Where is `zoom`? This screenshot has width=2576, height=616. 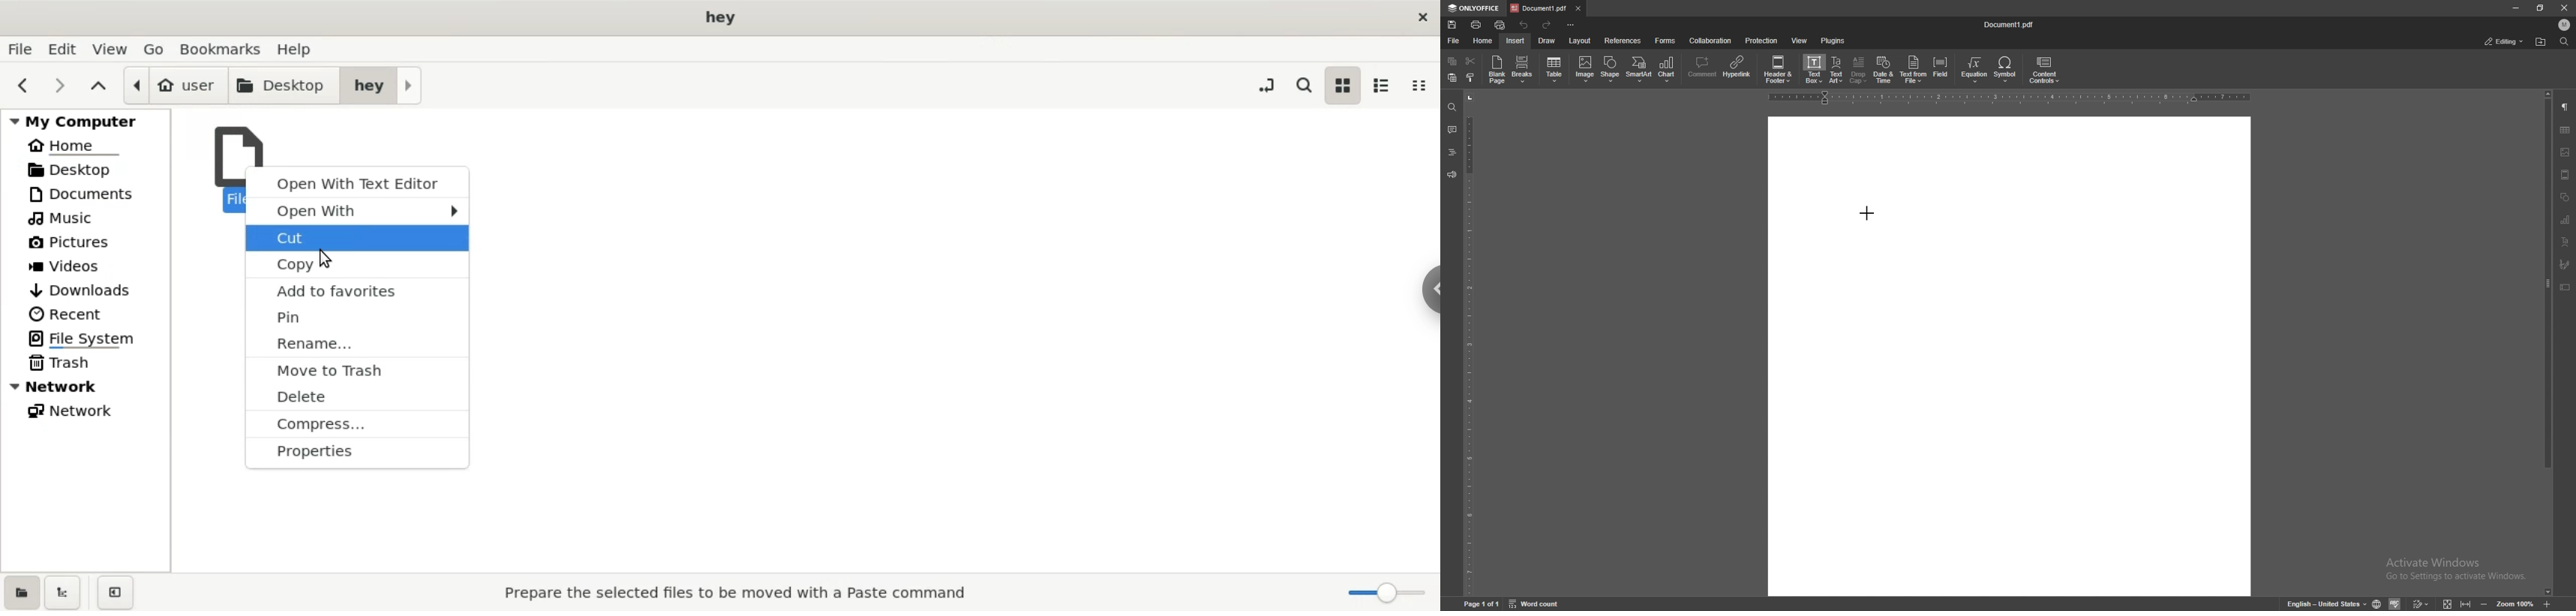
zoom is located at coordinates (1379, 593).